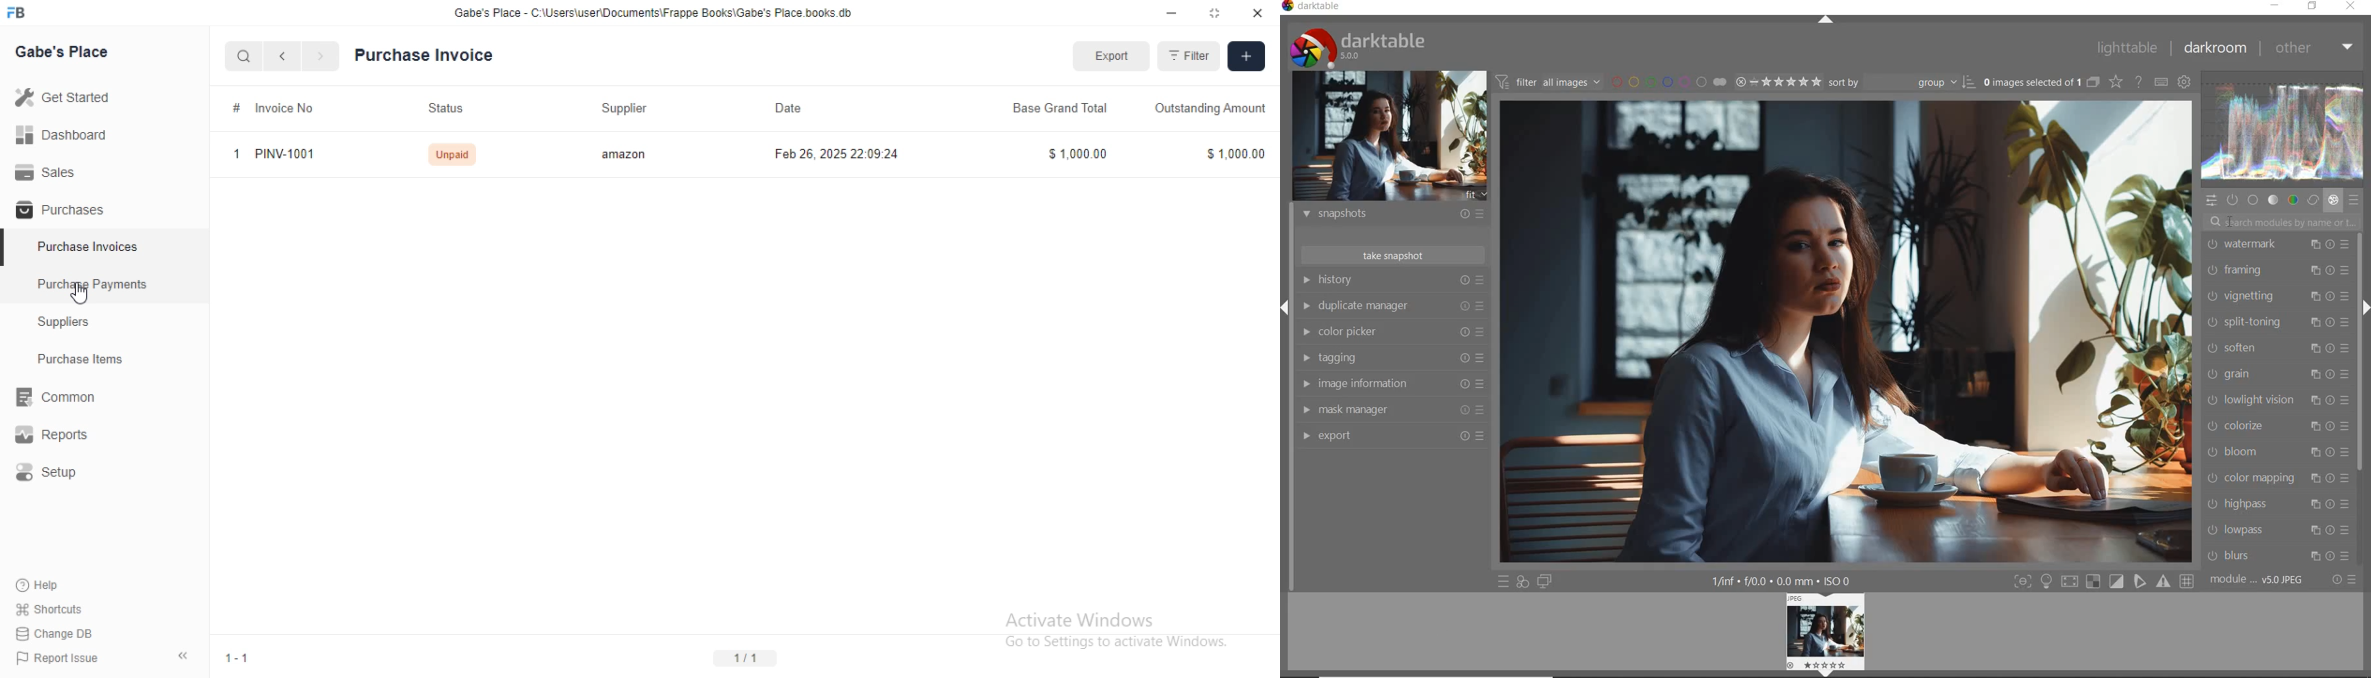 The height and width of the screenshot is (700, 2380). I want to click on lighttable, so click(2128, 47).